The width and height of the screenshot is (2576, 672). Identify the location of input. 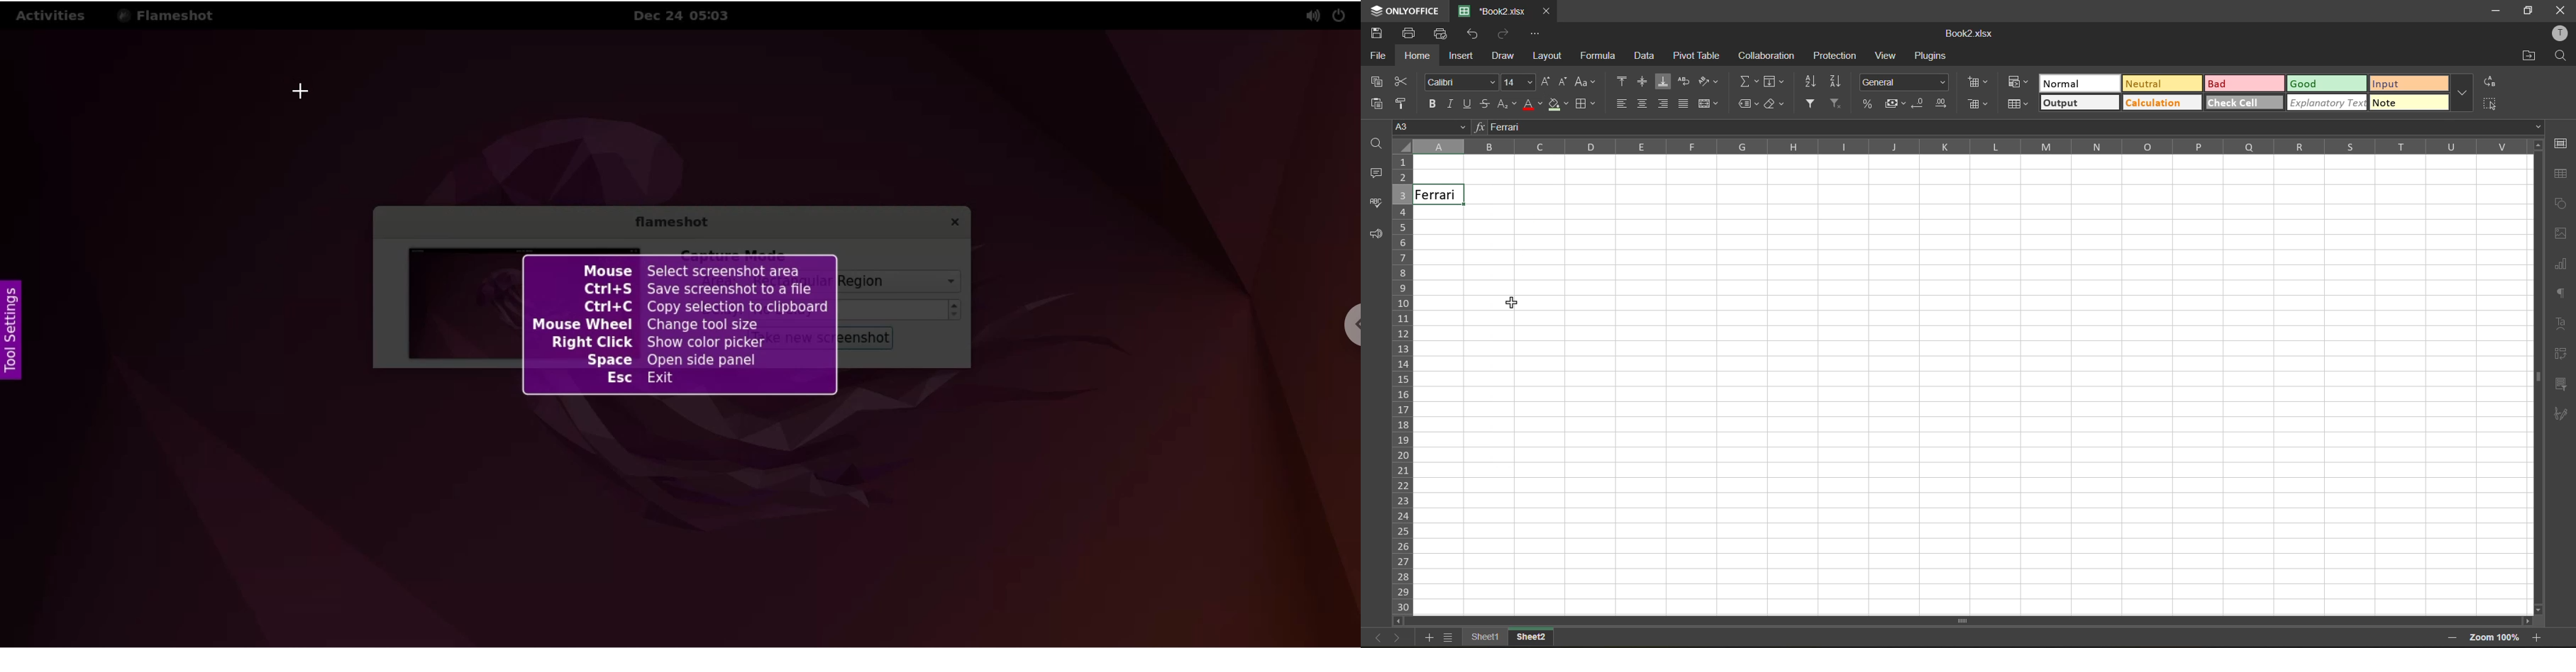
(2411, 84).